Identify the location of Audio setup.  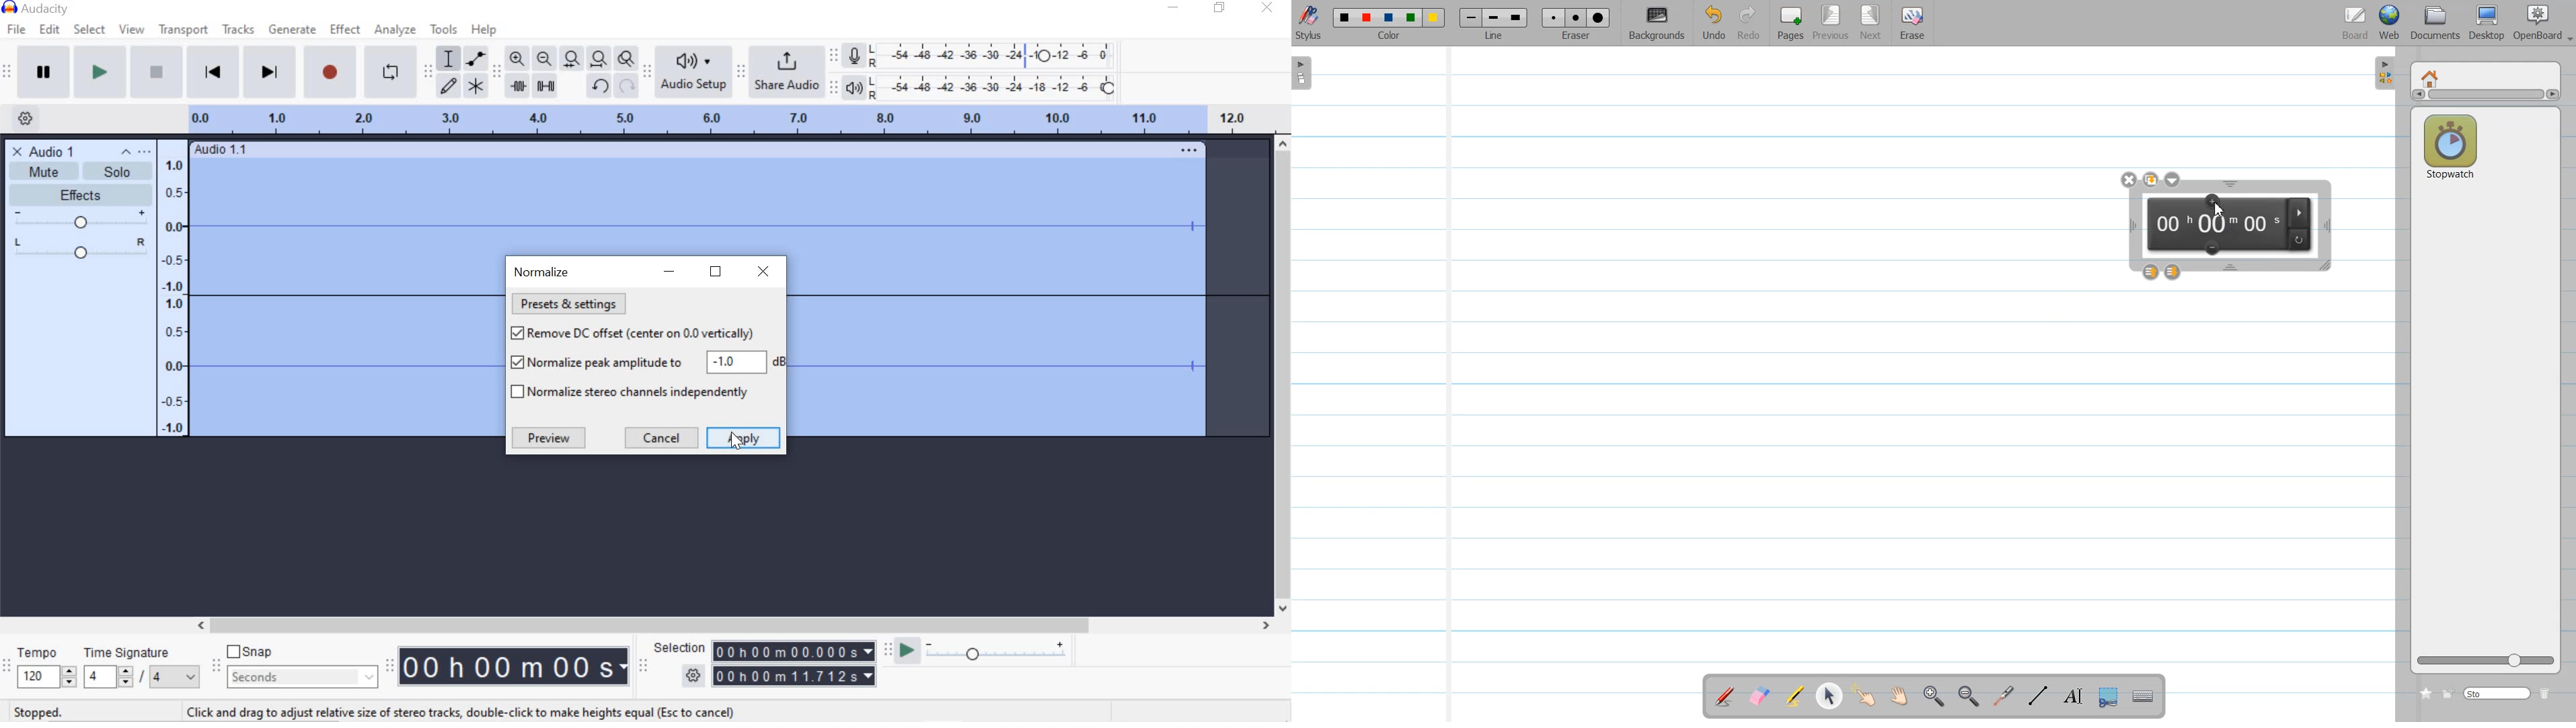
(693, 72).